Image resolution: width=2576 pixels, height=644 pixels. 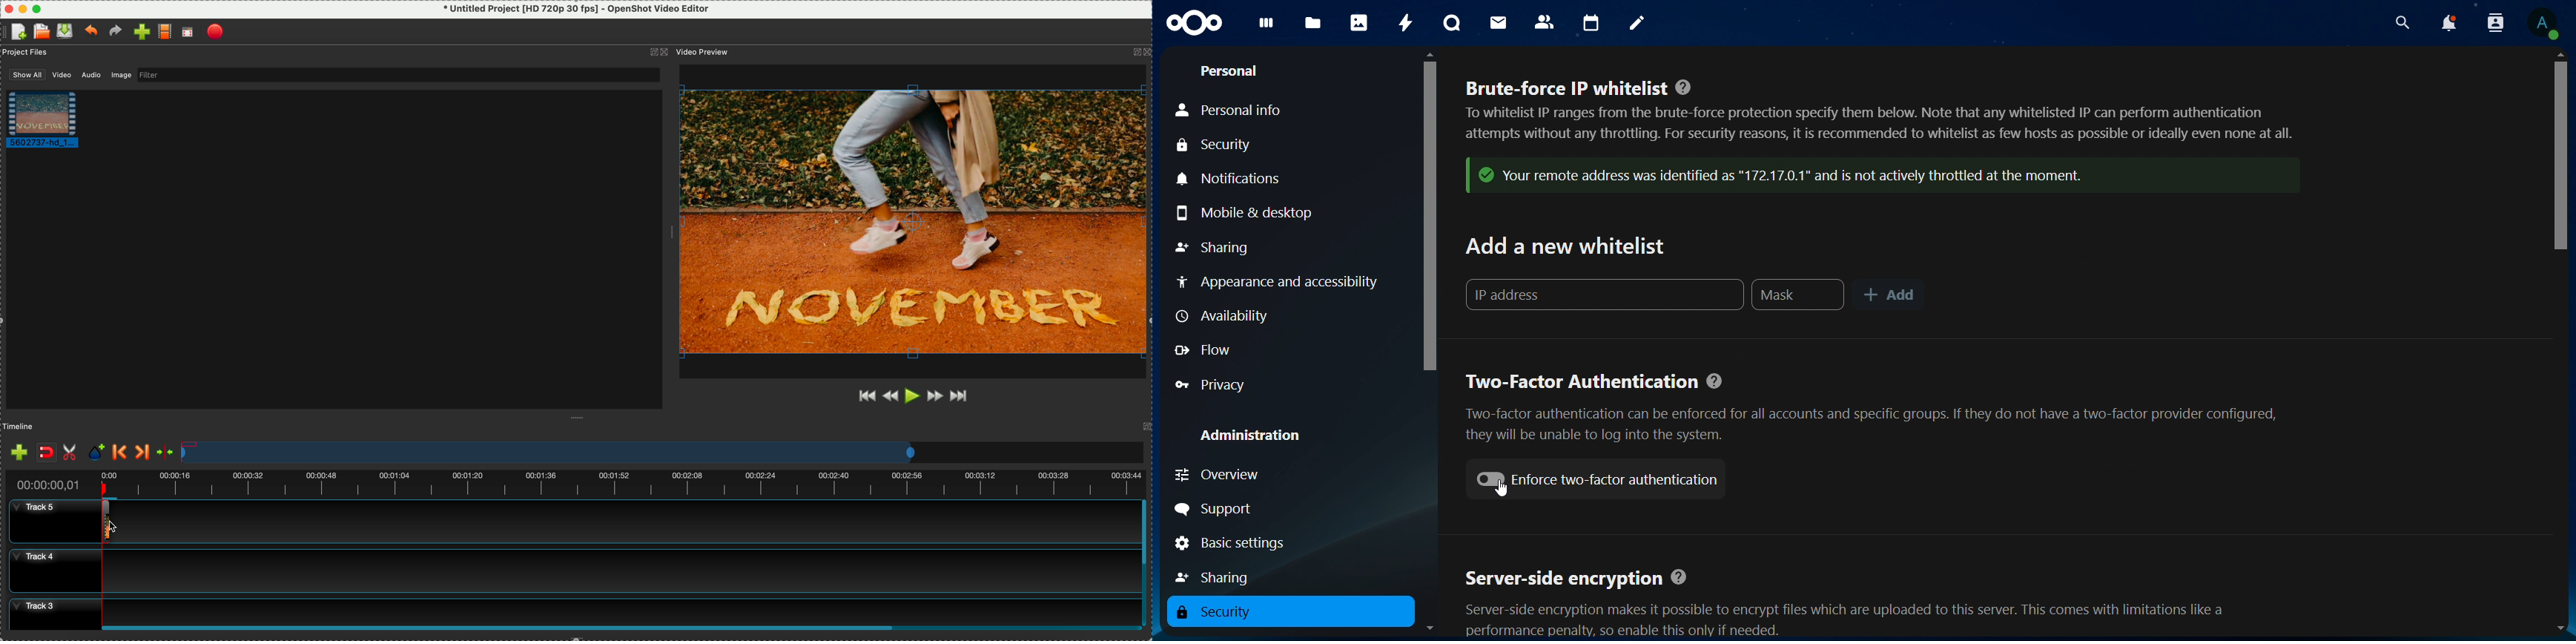 I want to click on talk, so click(x=1452, y=22).